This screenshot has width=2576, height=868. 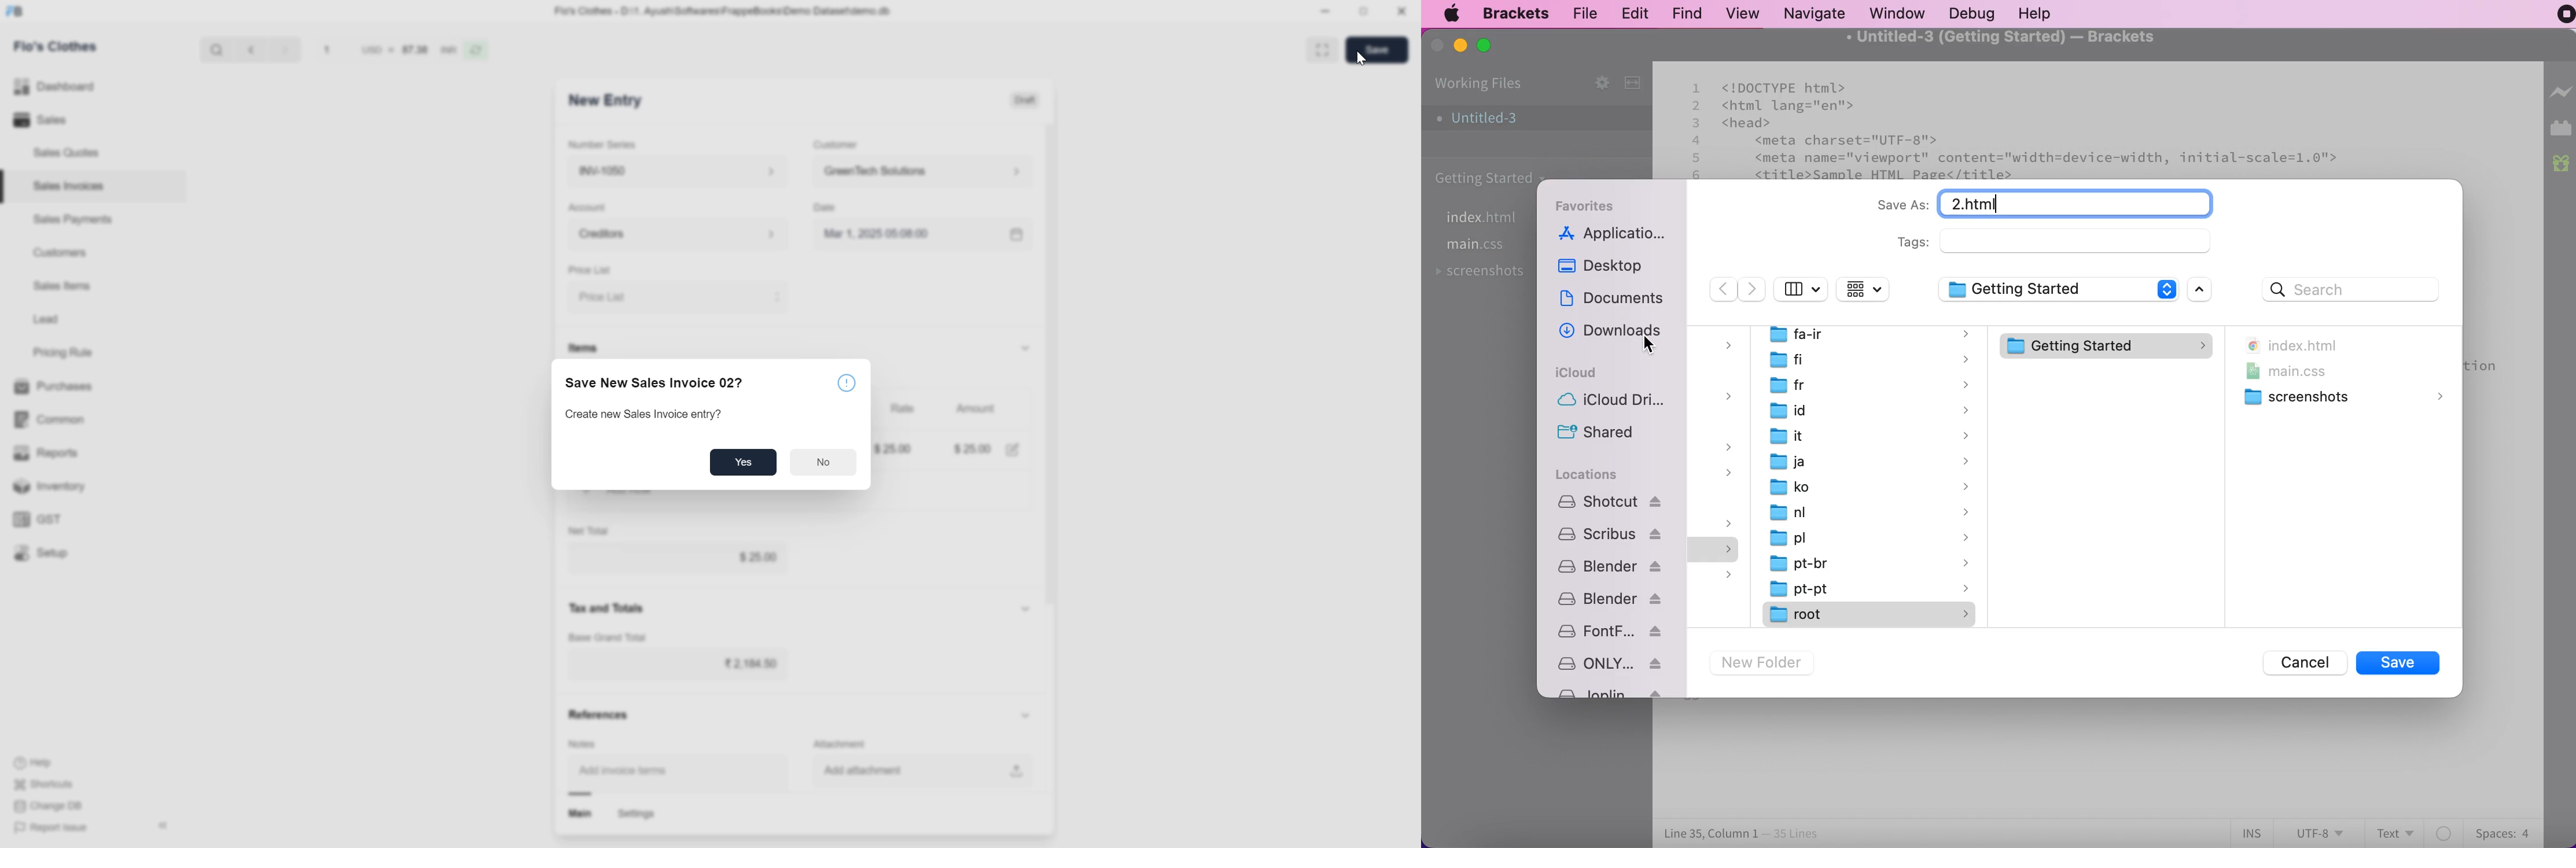 What do you see at coordinates (1588, 207) in the screenshot?
I see `favorites` at bounding box center [1588, 207].